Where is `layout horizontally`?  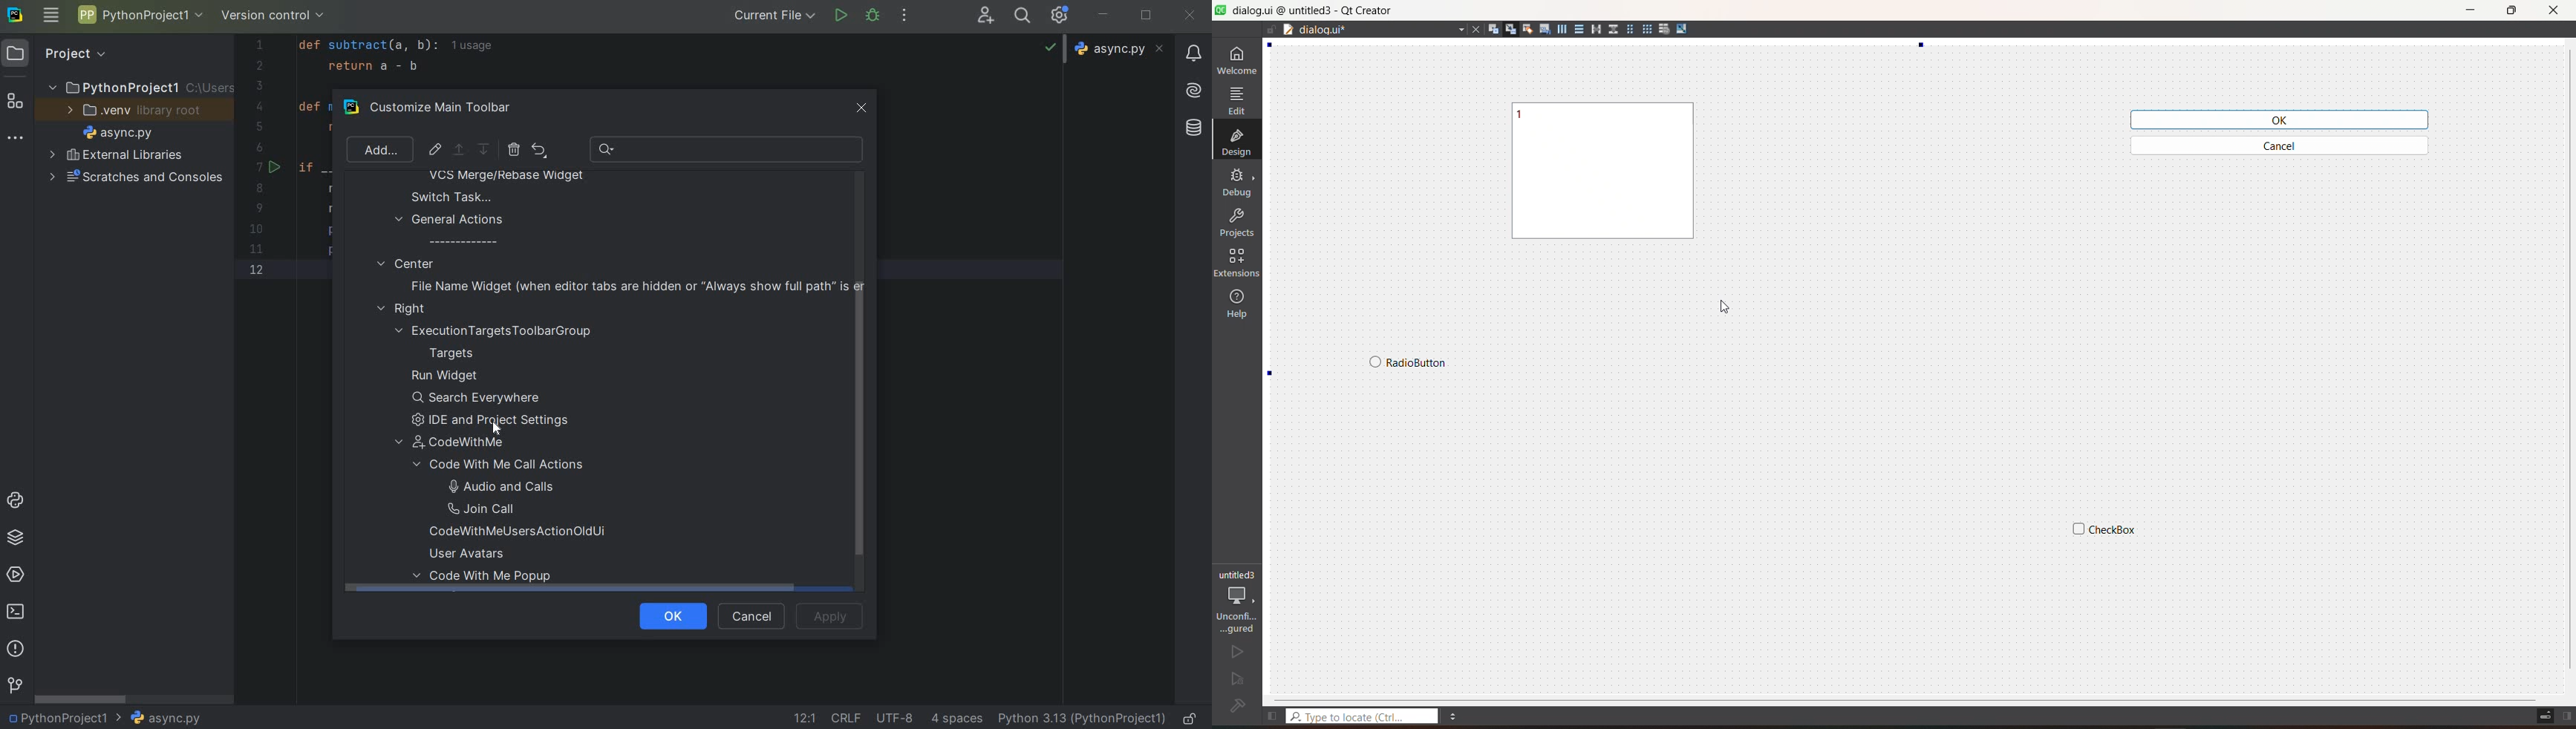
layout horizontally is located at coordinates (1561, 28).